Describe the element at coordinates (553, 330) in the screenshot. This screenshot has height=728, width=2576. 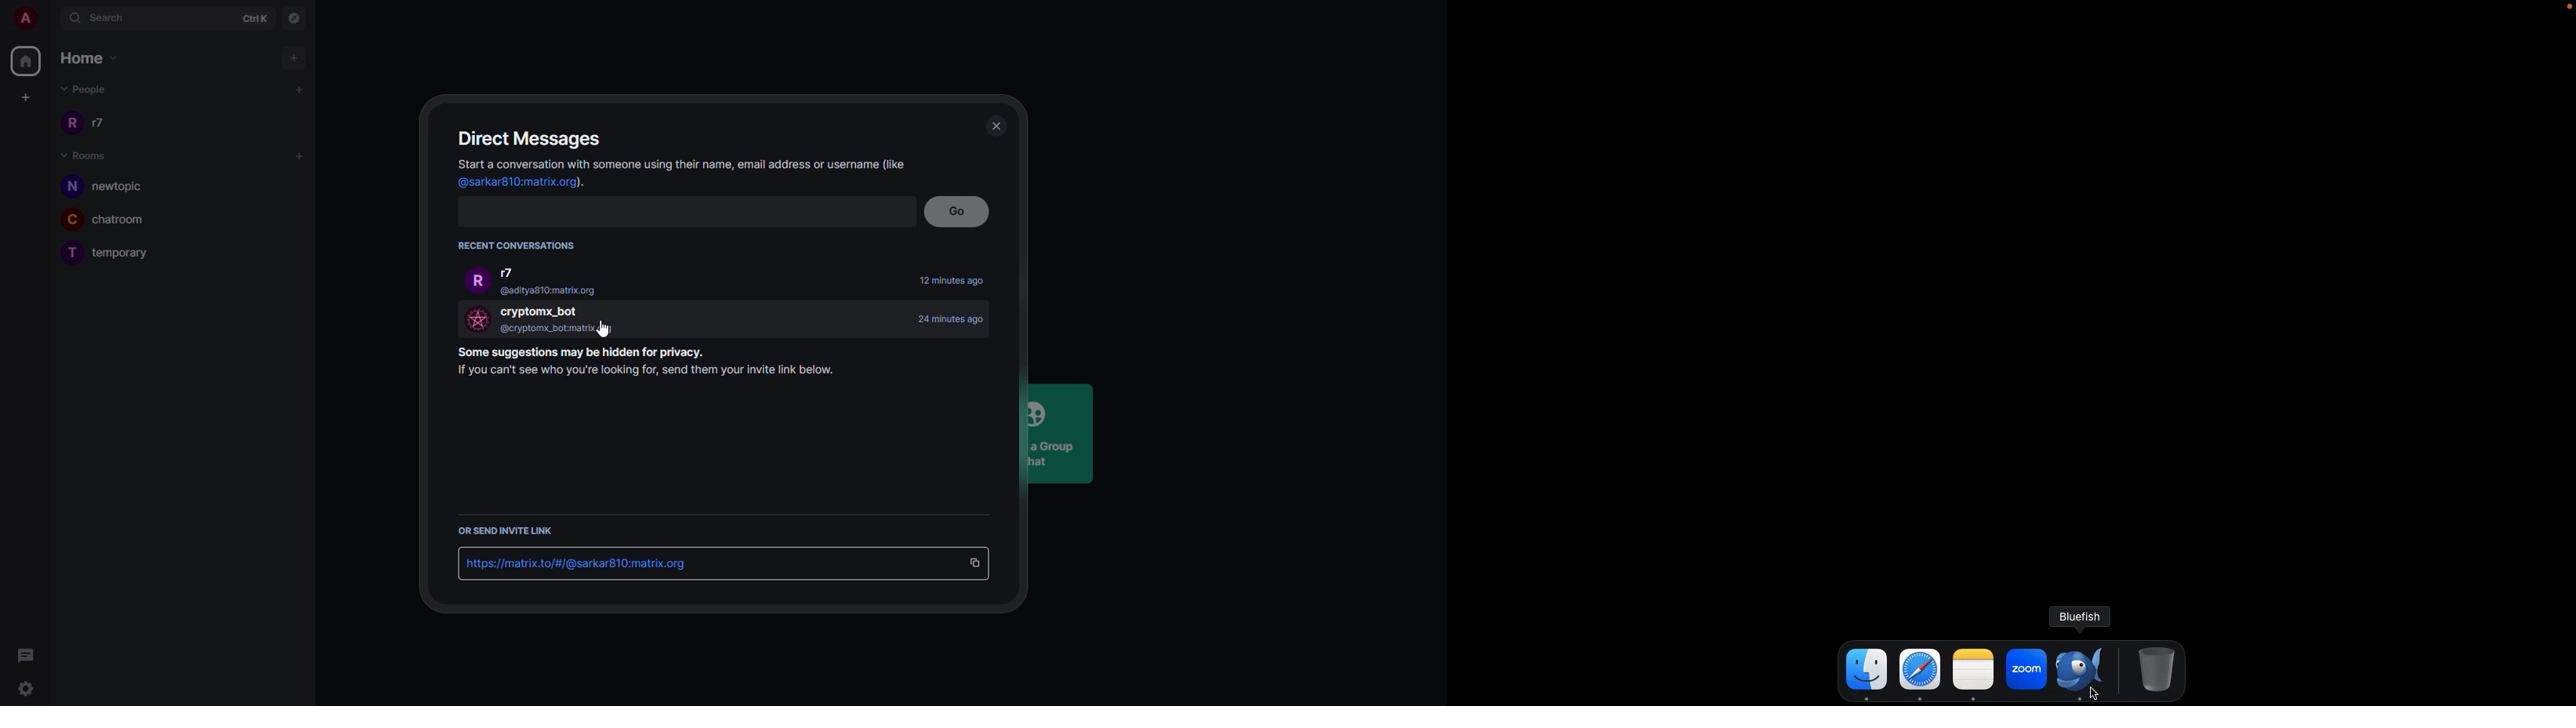
I see `@cryptomx_bot:matrix` at that location.